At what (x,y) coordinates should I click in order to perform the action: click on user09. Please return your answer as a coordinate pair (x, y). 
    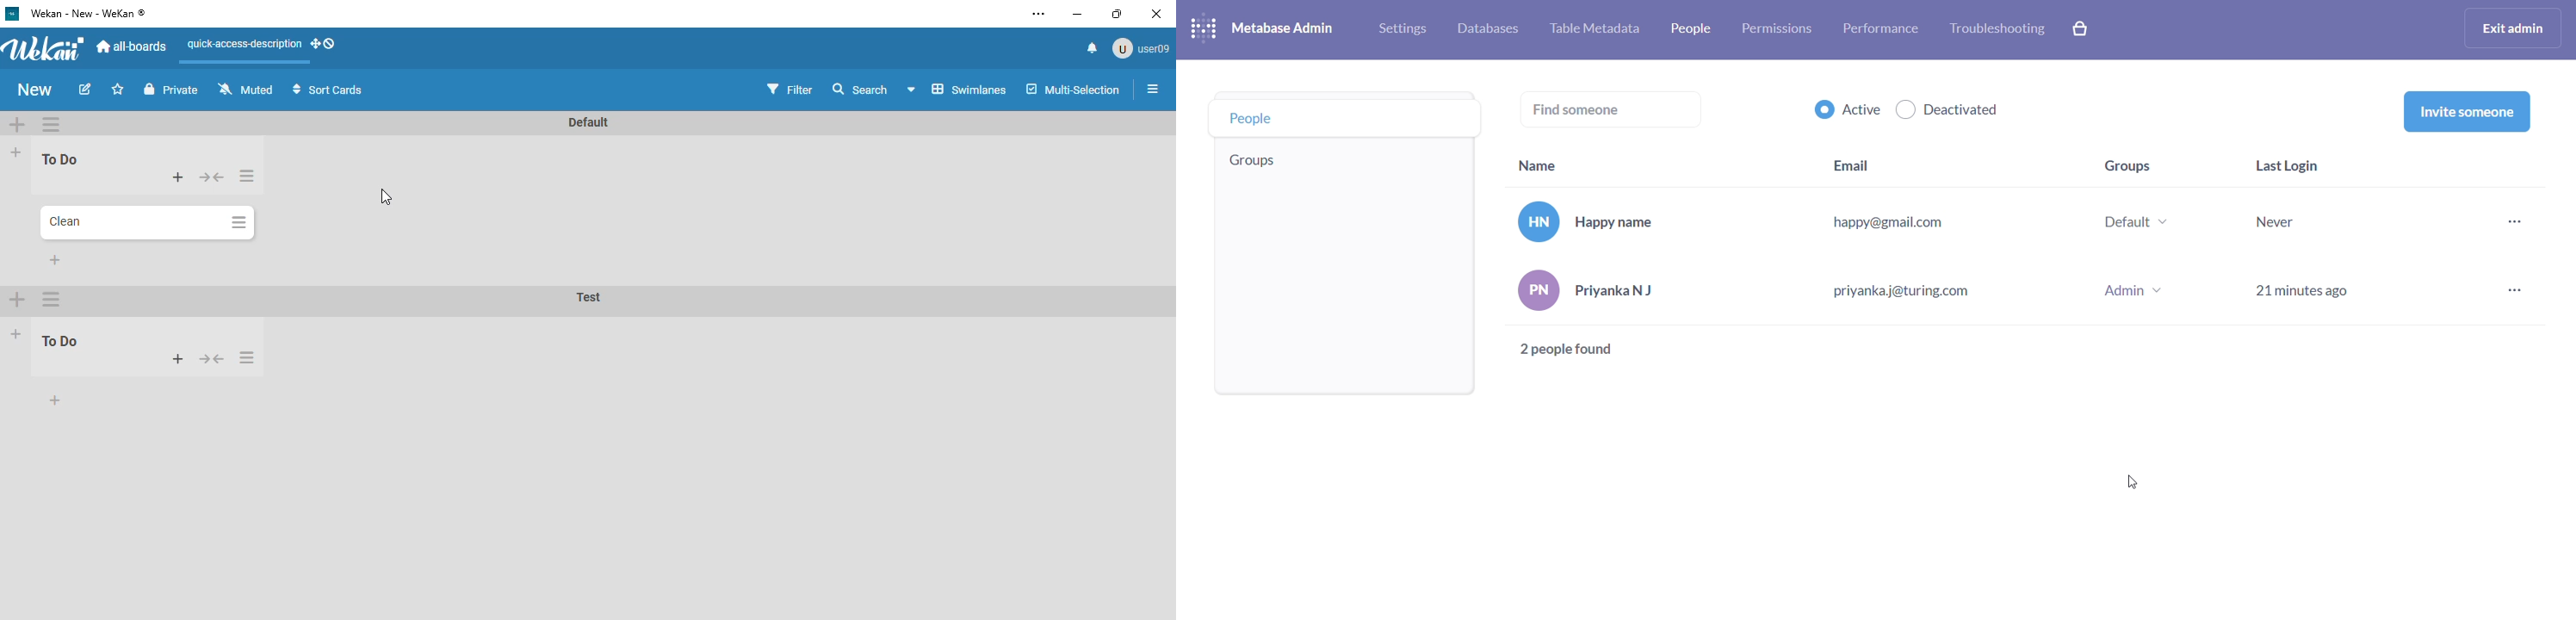
    Looking at the image, I should click on (1140, 48).